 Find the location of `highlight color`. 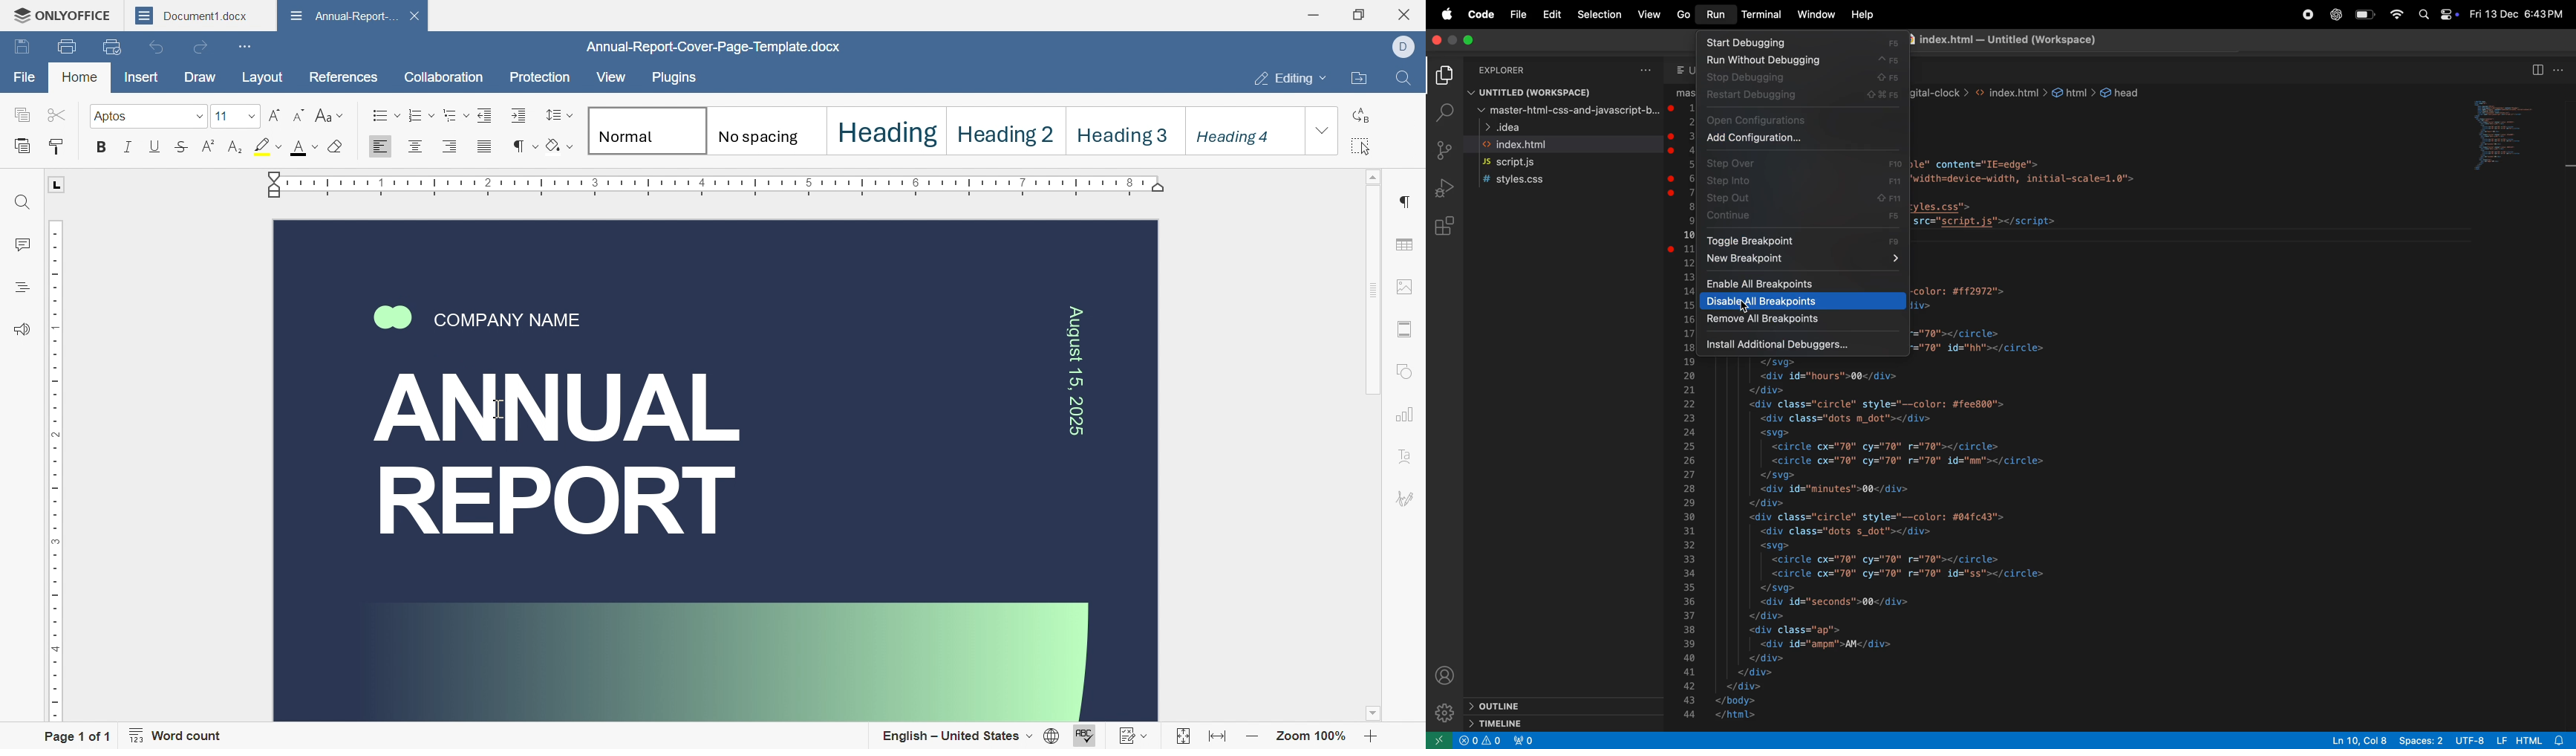

highlight color is located at coordinates (269, 146).